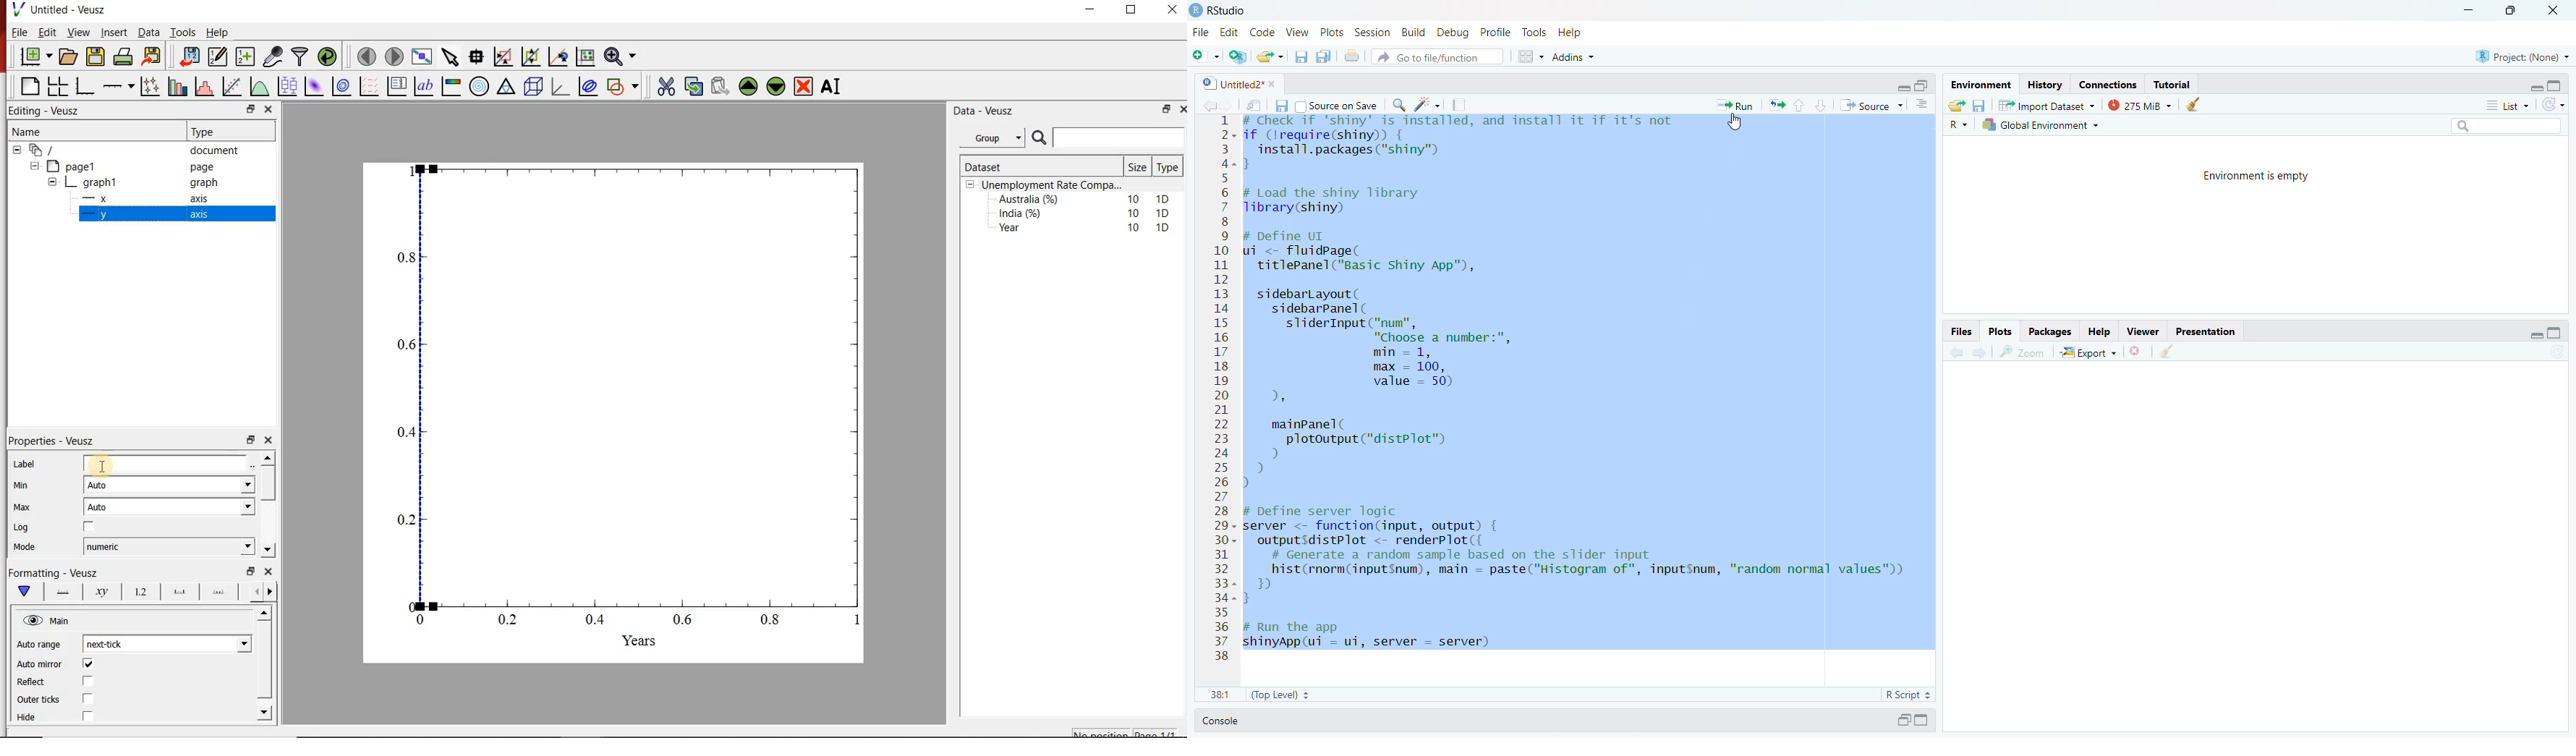 The height and width of the screenshot is (756, 2576). What do you see at coordinates (1981, 352) in the screenshot?
I see `next` at bounding box center [1981, 352].